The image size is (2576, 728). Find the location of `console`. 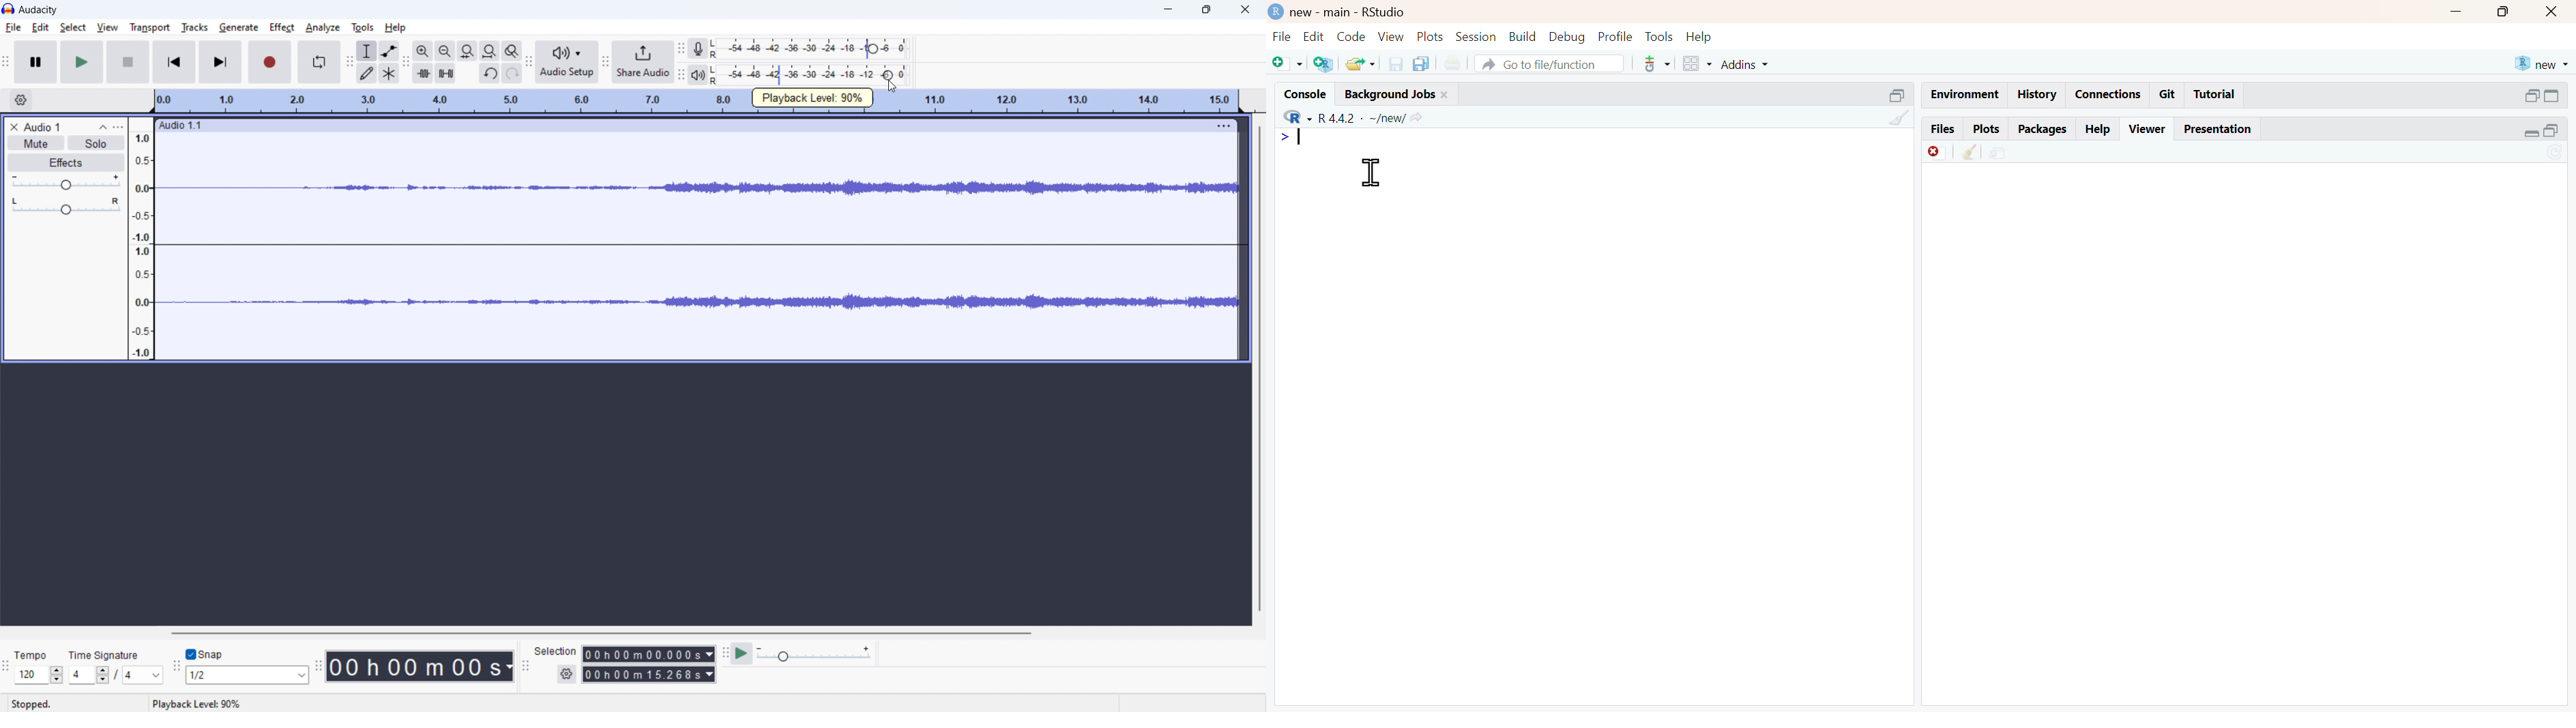

console is located at coordinates (1306, 94).